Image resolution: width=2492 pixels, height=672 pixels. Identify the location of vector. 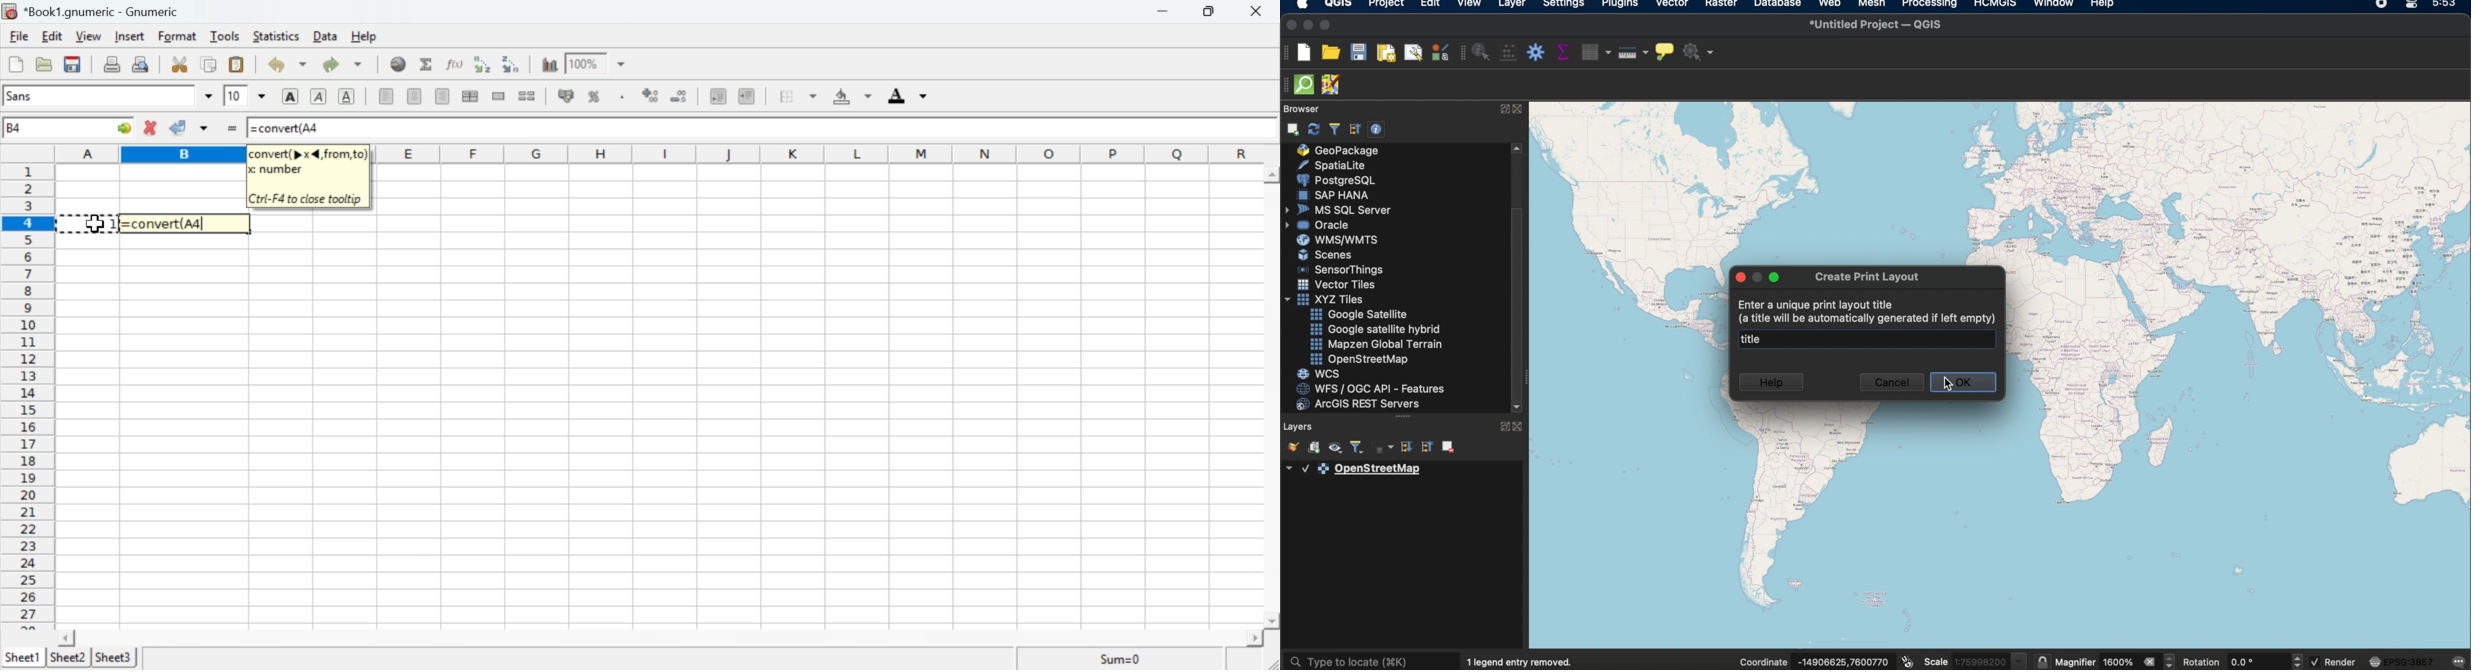
(1673, 5).